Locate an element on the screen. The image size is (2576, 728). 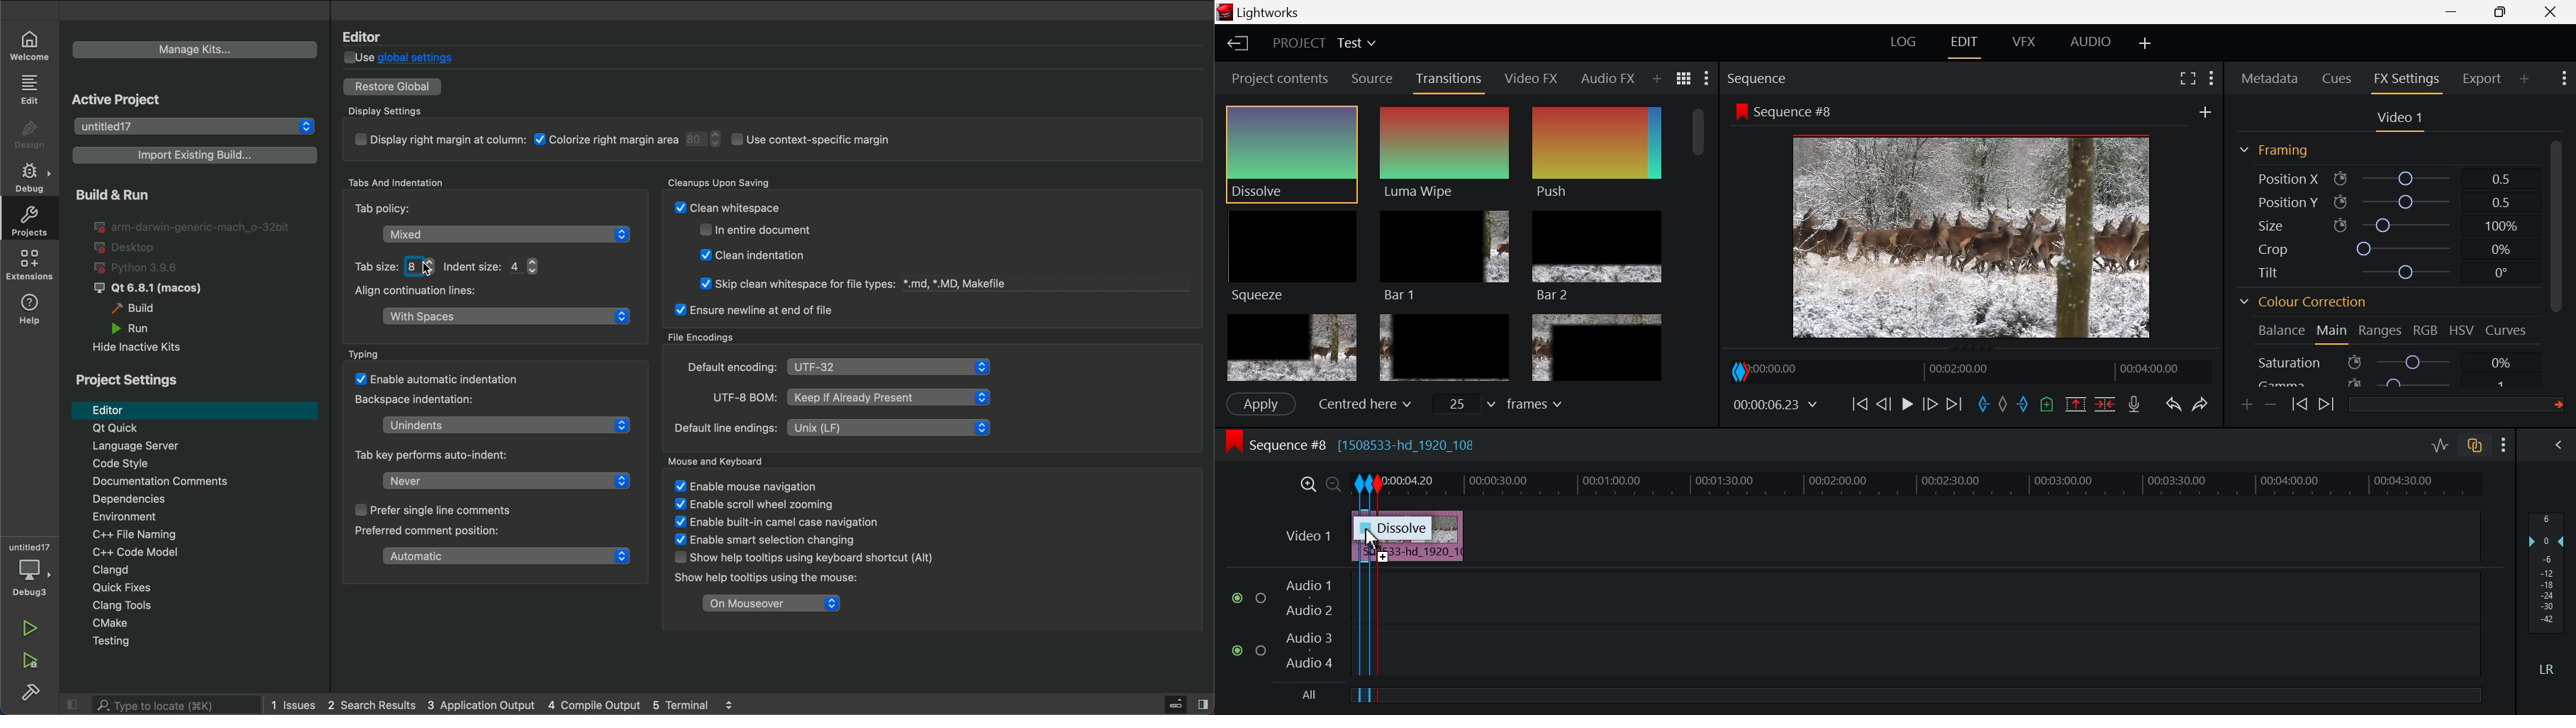
File Encodings is located at coordinates (702, 335).